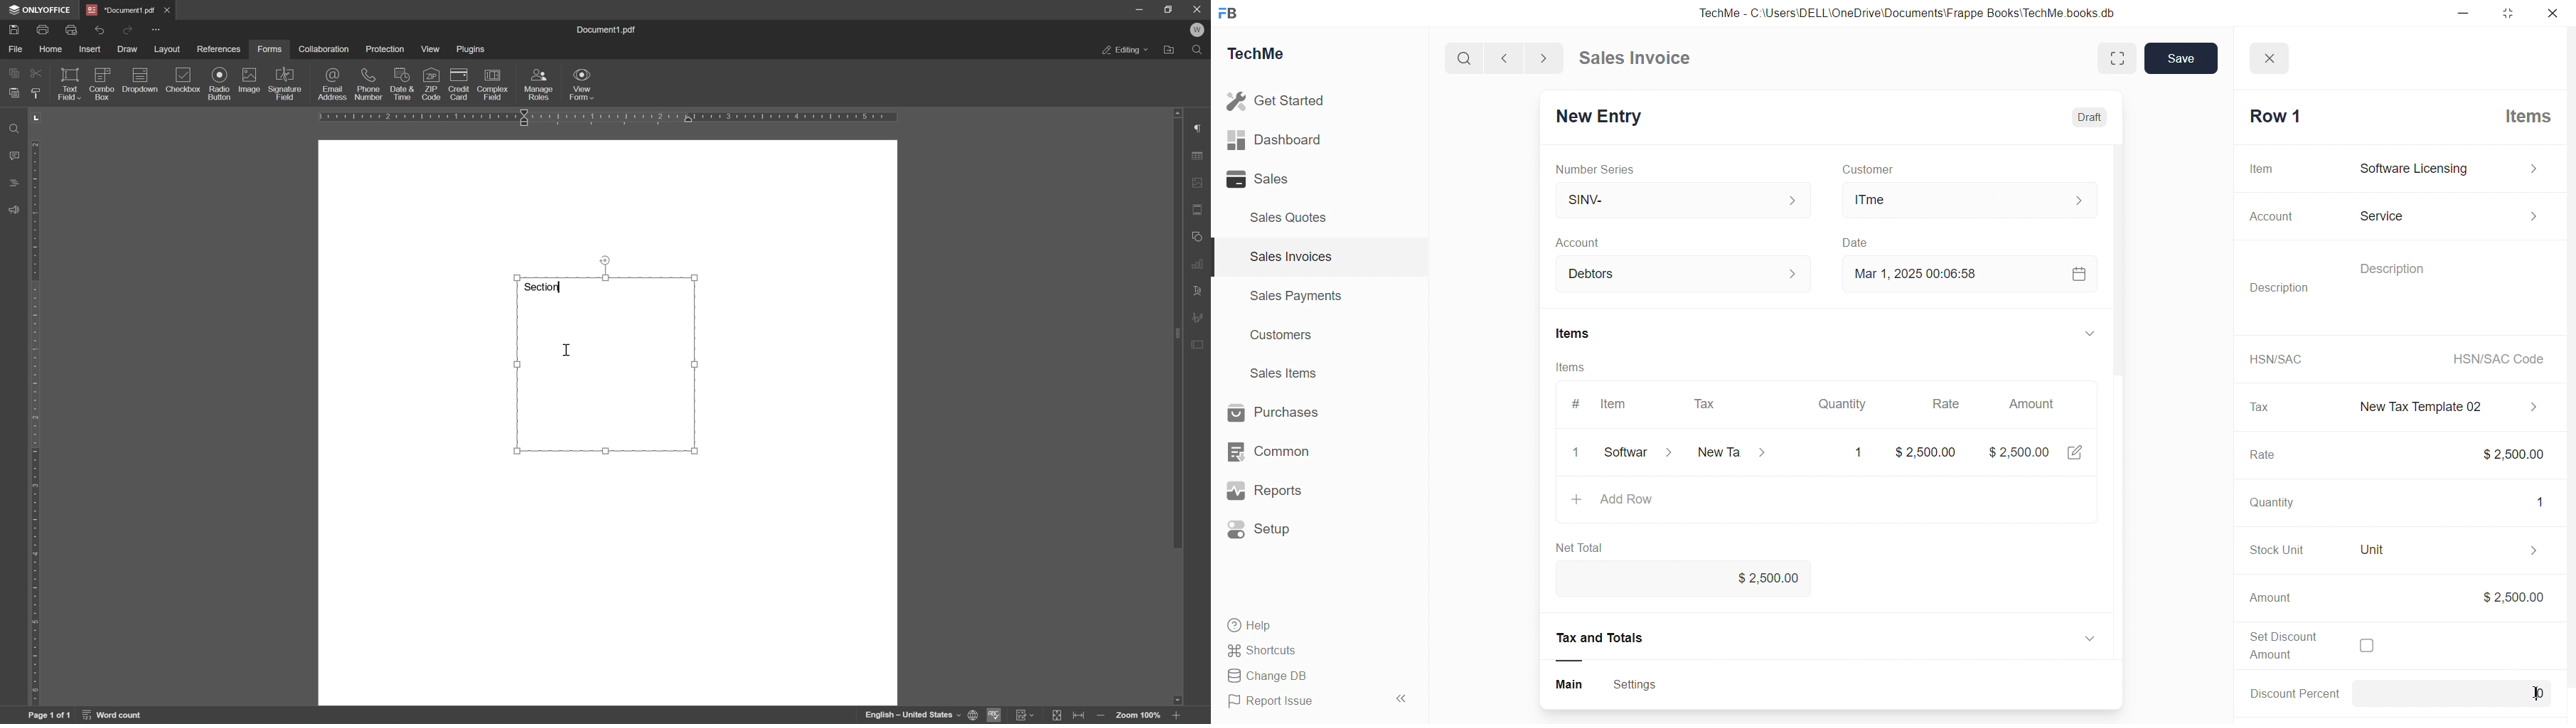 This screenshot has width=2576, height=728. Describe the element at coordinates (1267, 535) in the screenshot. I see `@ Setup` at that location.